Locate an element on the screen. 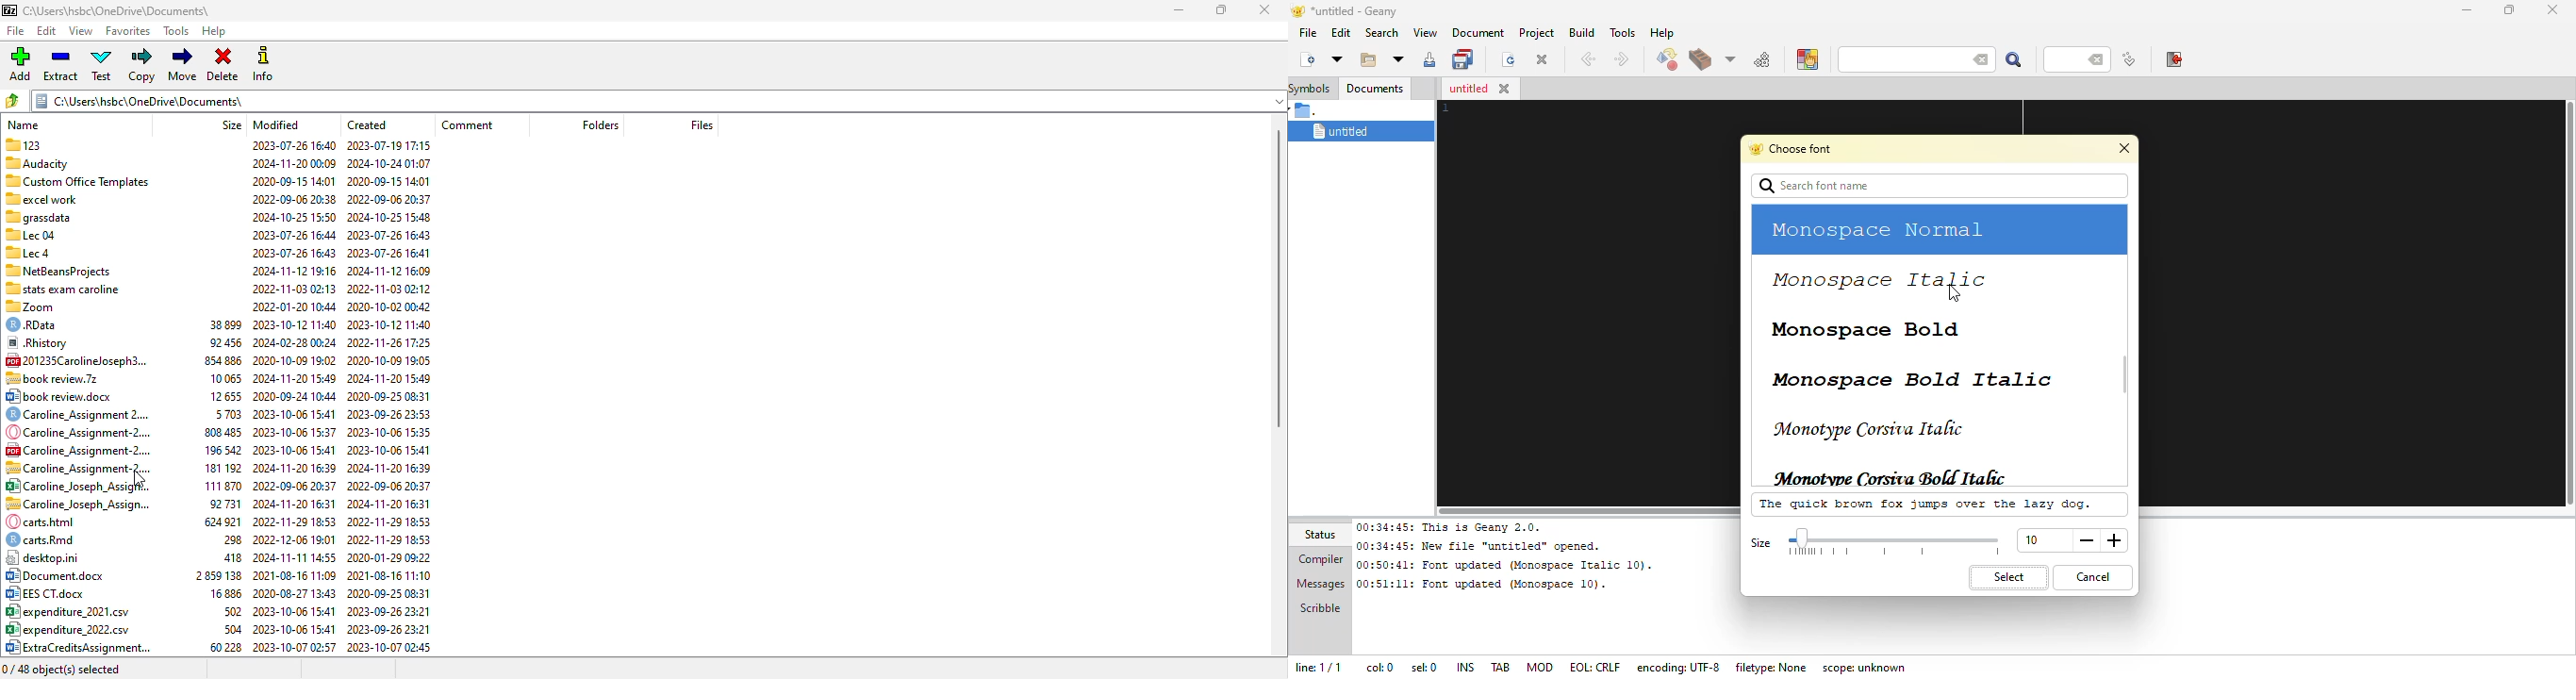 The width and height of the screenshot is (2576, 700). ©) Caroline_Assignment 2.... 5703 2023-10-06 15:41 2023-09-26 23:53 is located at coordinates (216, 414).